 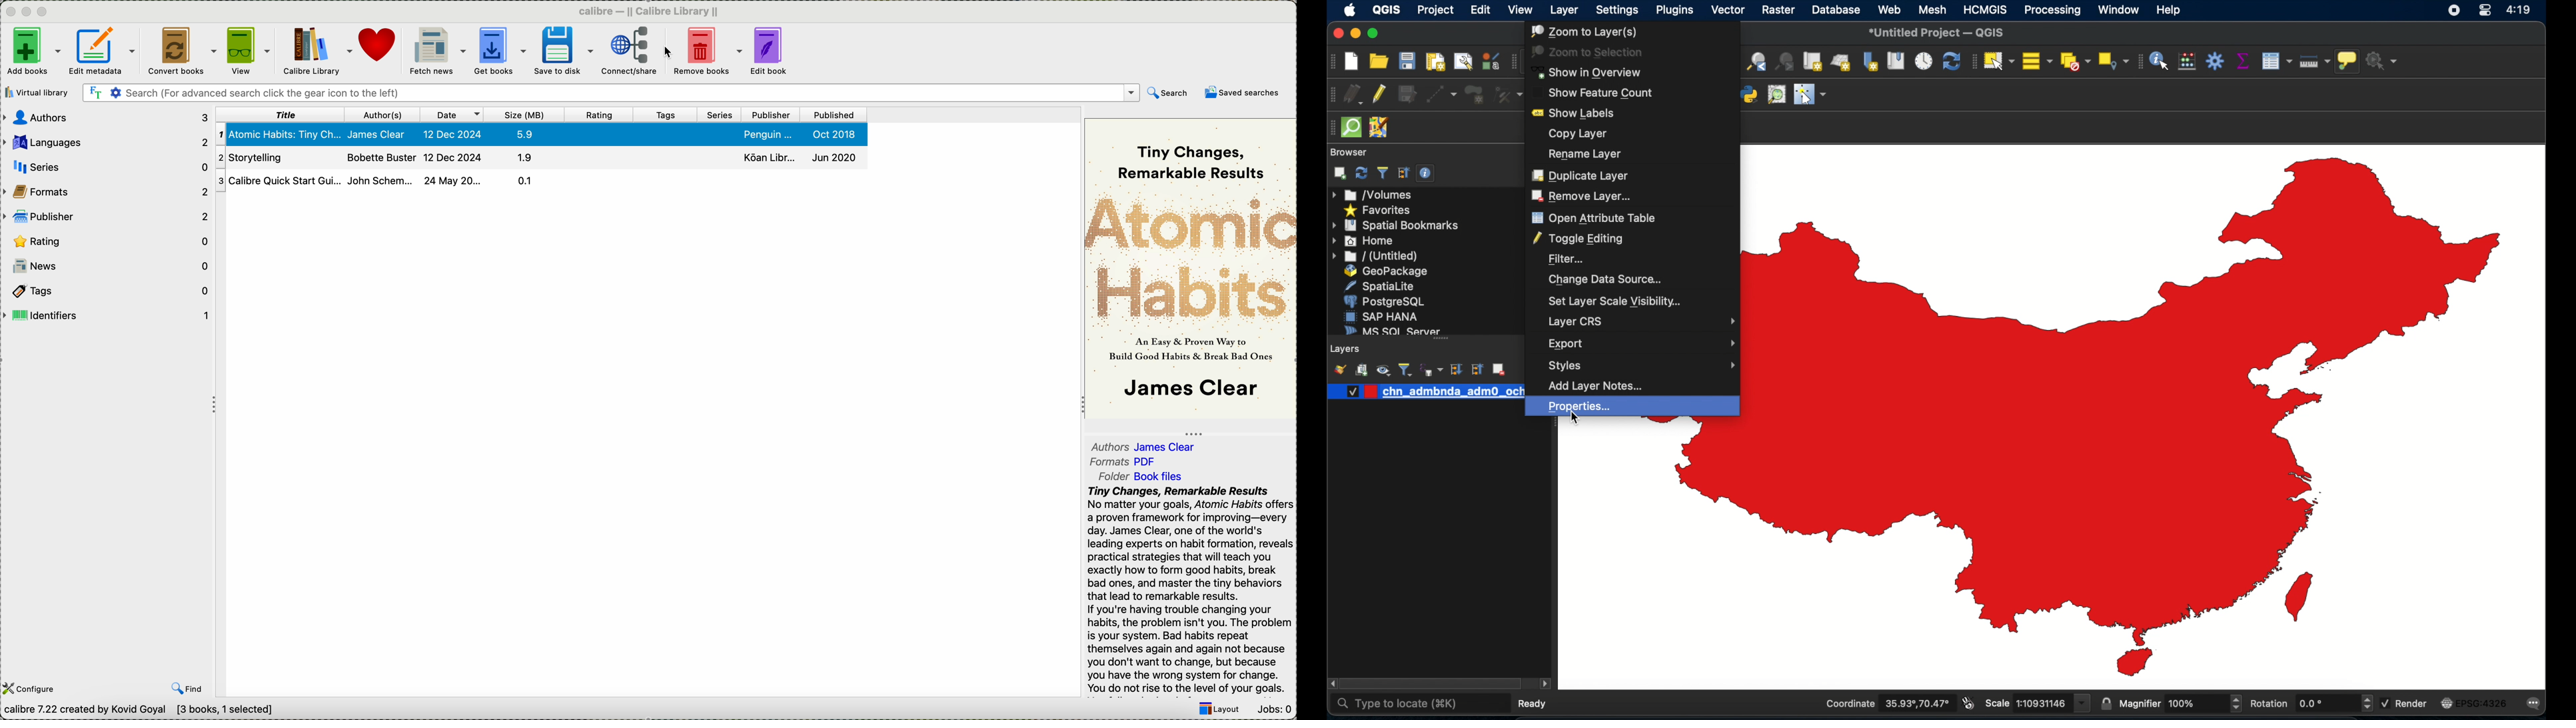 I want to click on zoom to selection, so click(x=1589, y=52).